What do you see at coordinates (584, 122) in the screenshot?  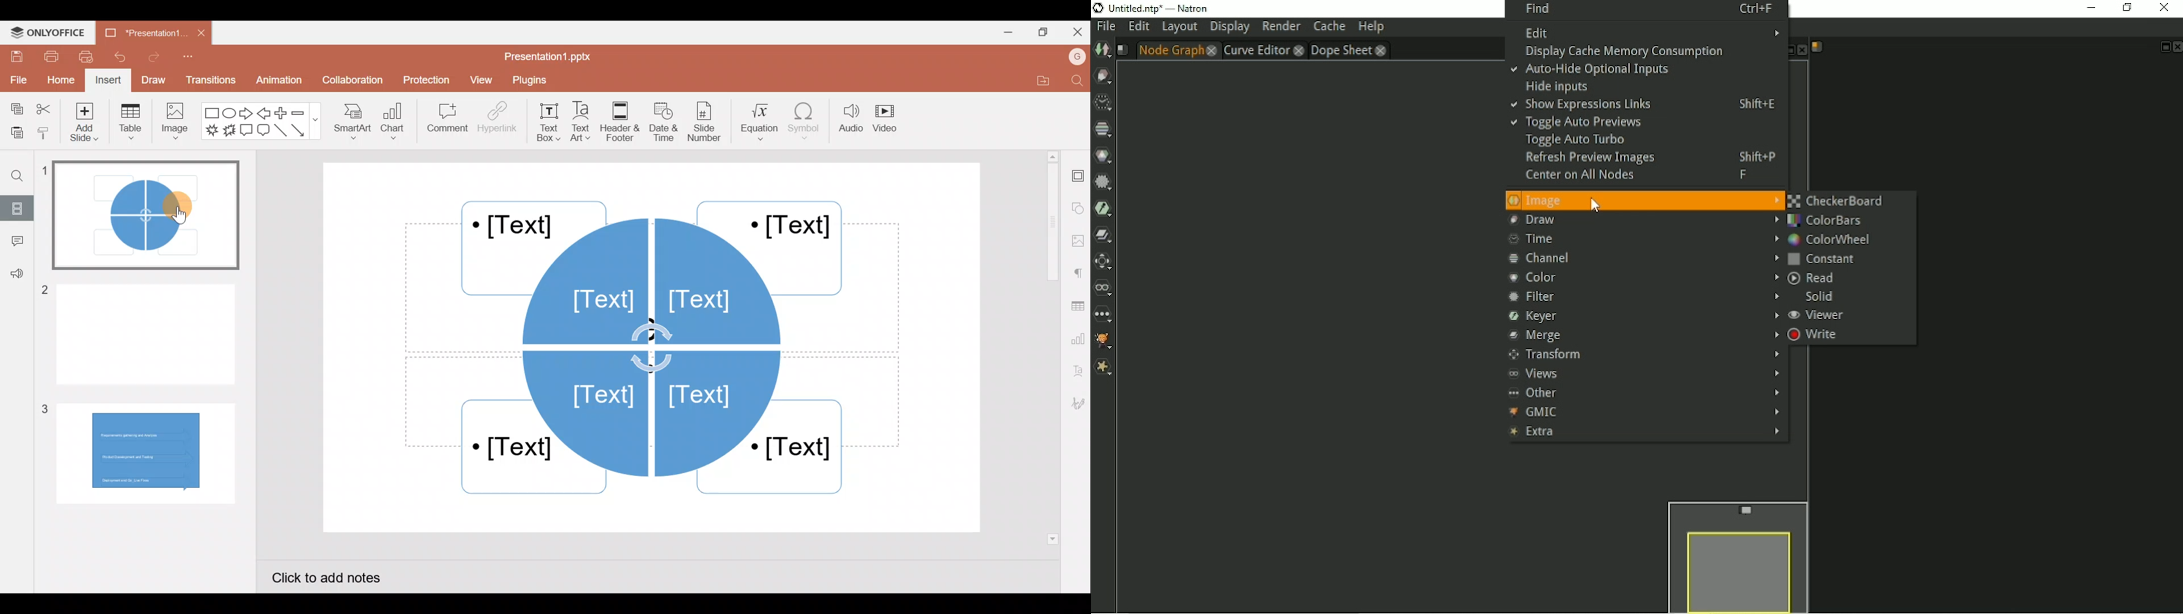 I see `Text Art` at bounding box center [584, 122].